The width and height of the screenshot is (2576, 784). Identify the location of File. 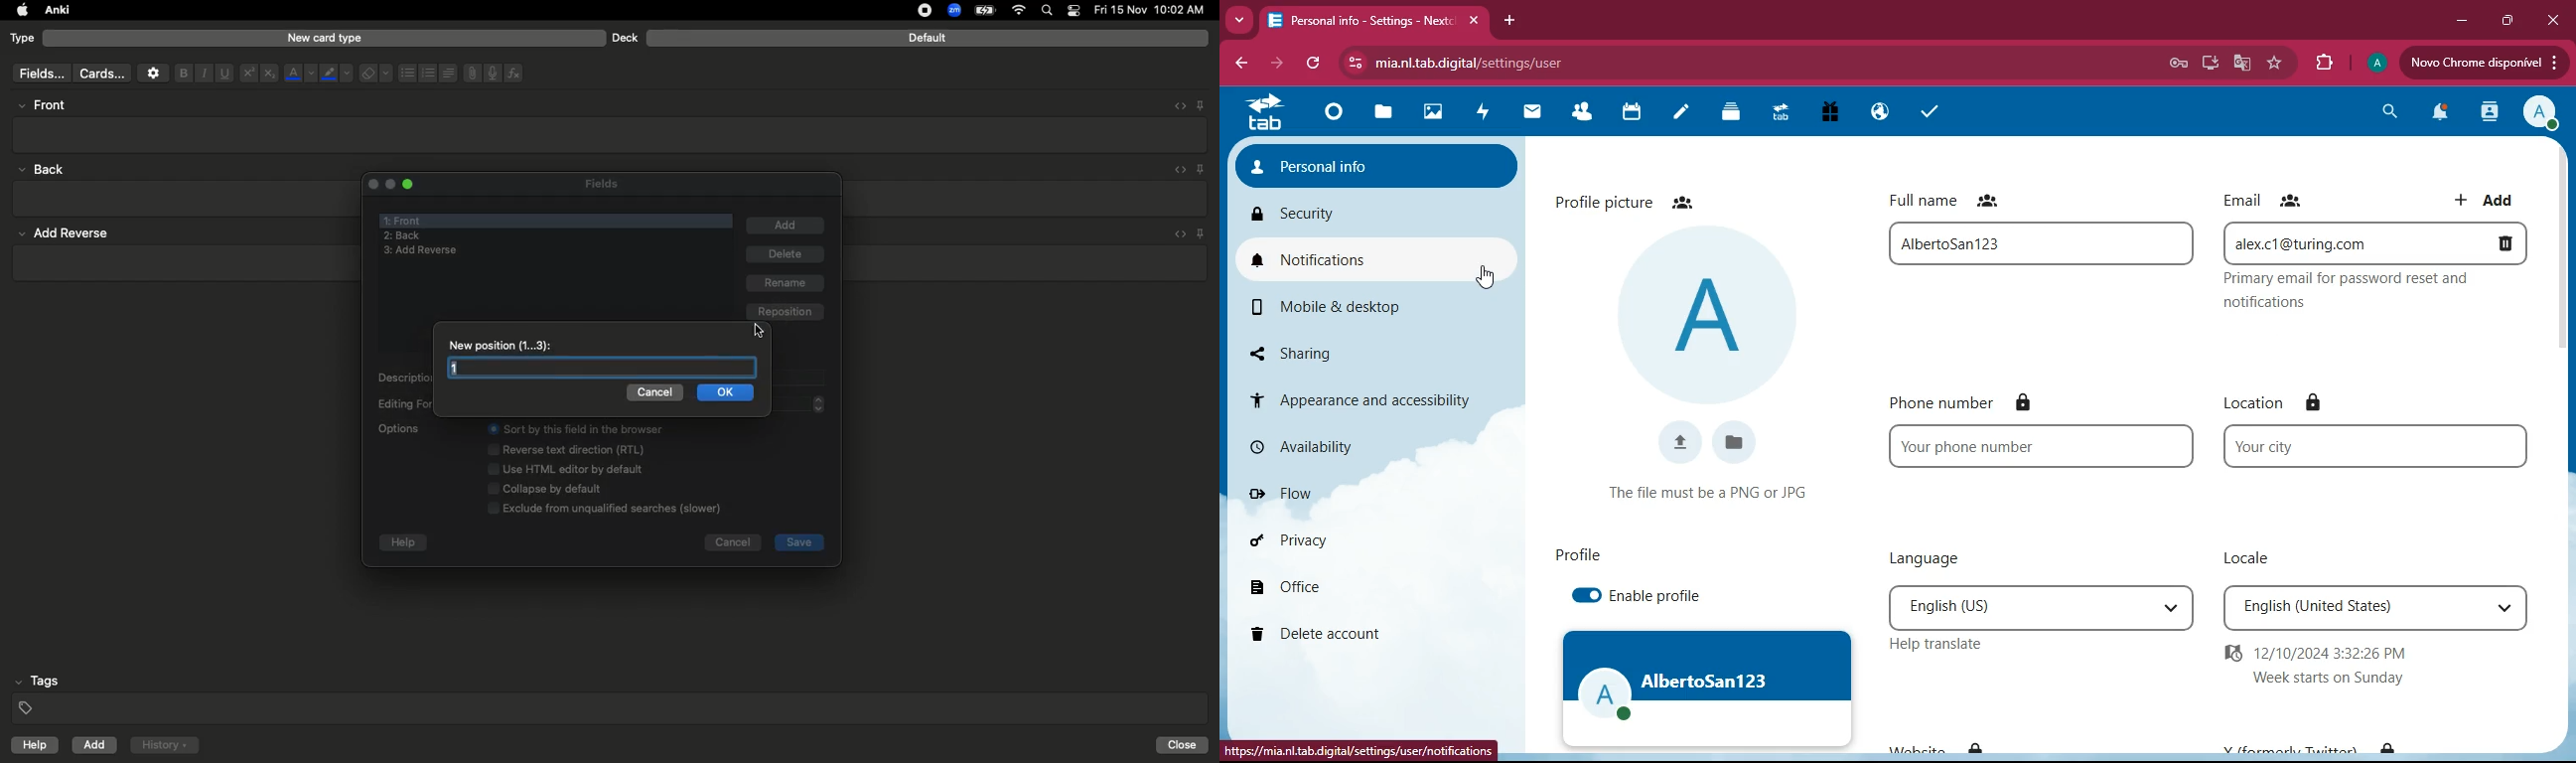
(469, 73).